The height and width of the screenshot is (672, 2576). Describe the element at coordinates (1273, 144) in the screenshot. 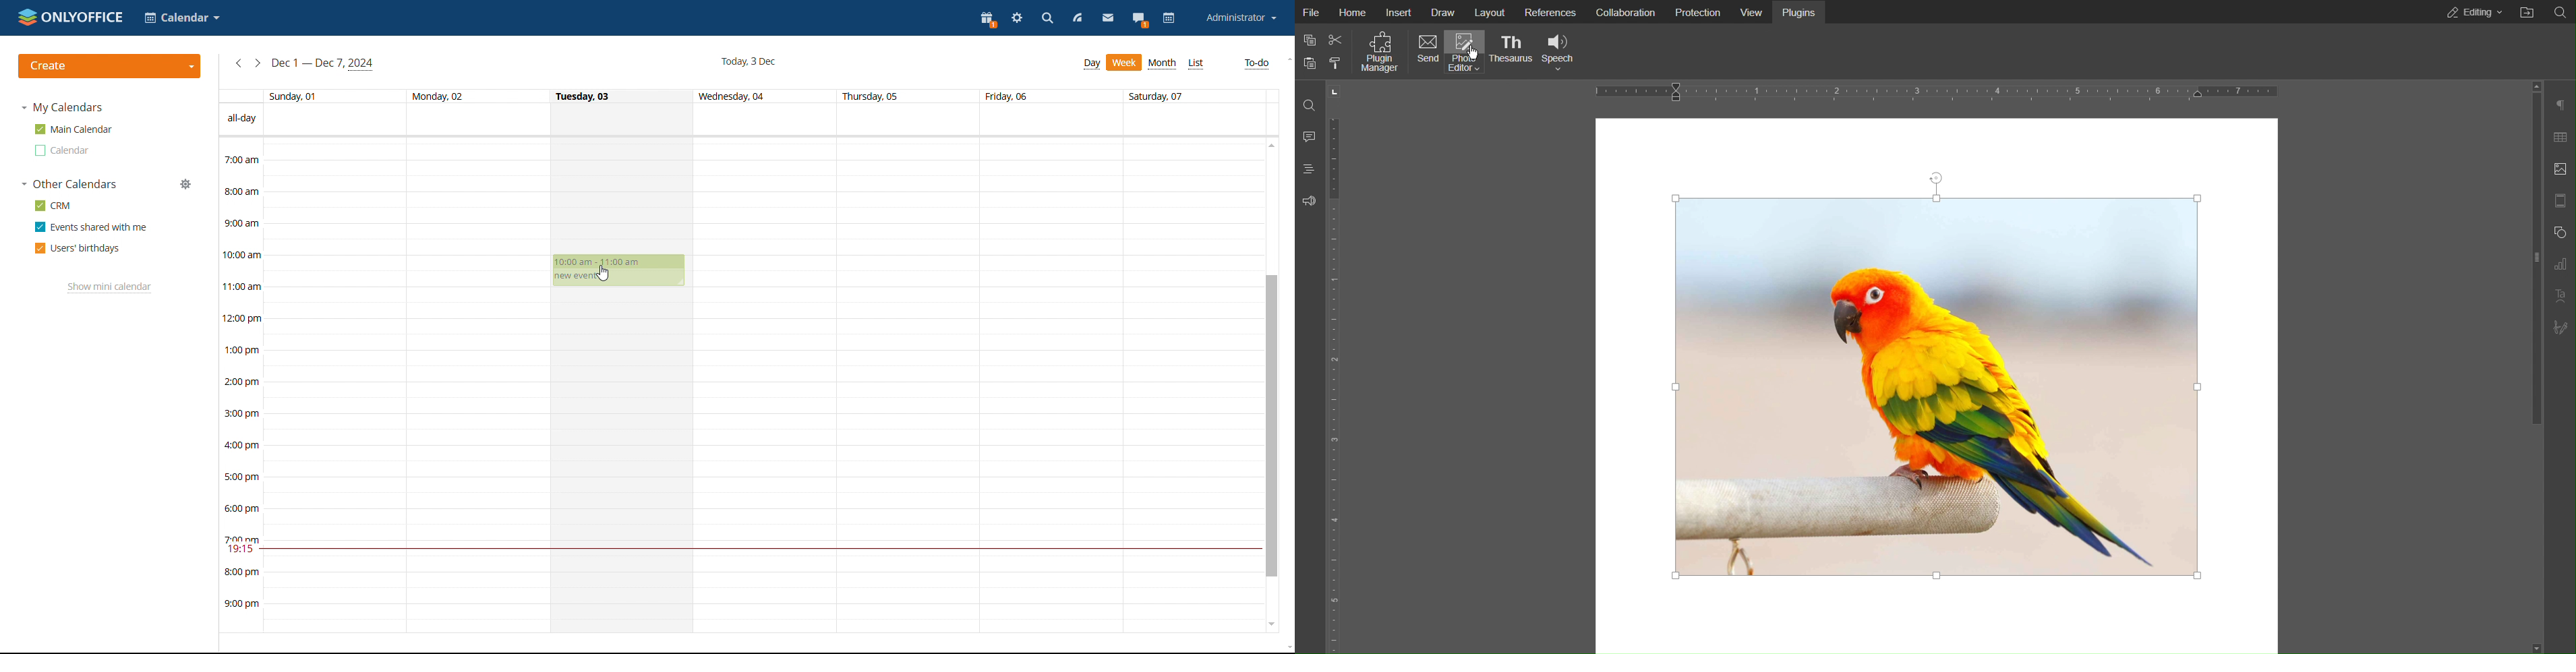

I see `scroll  up` at that location.